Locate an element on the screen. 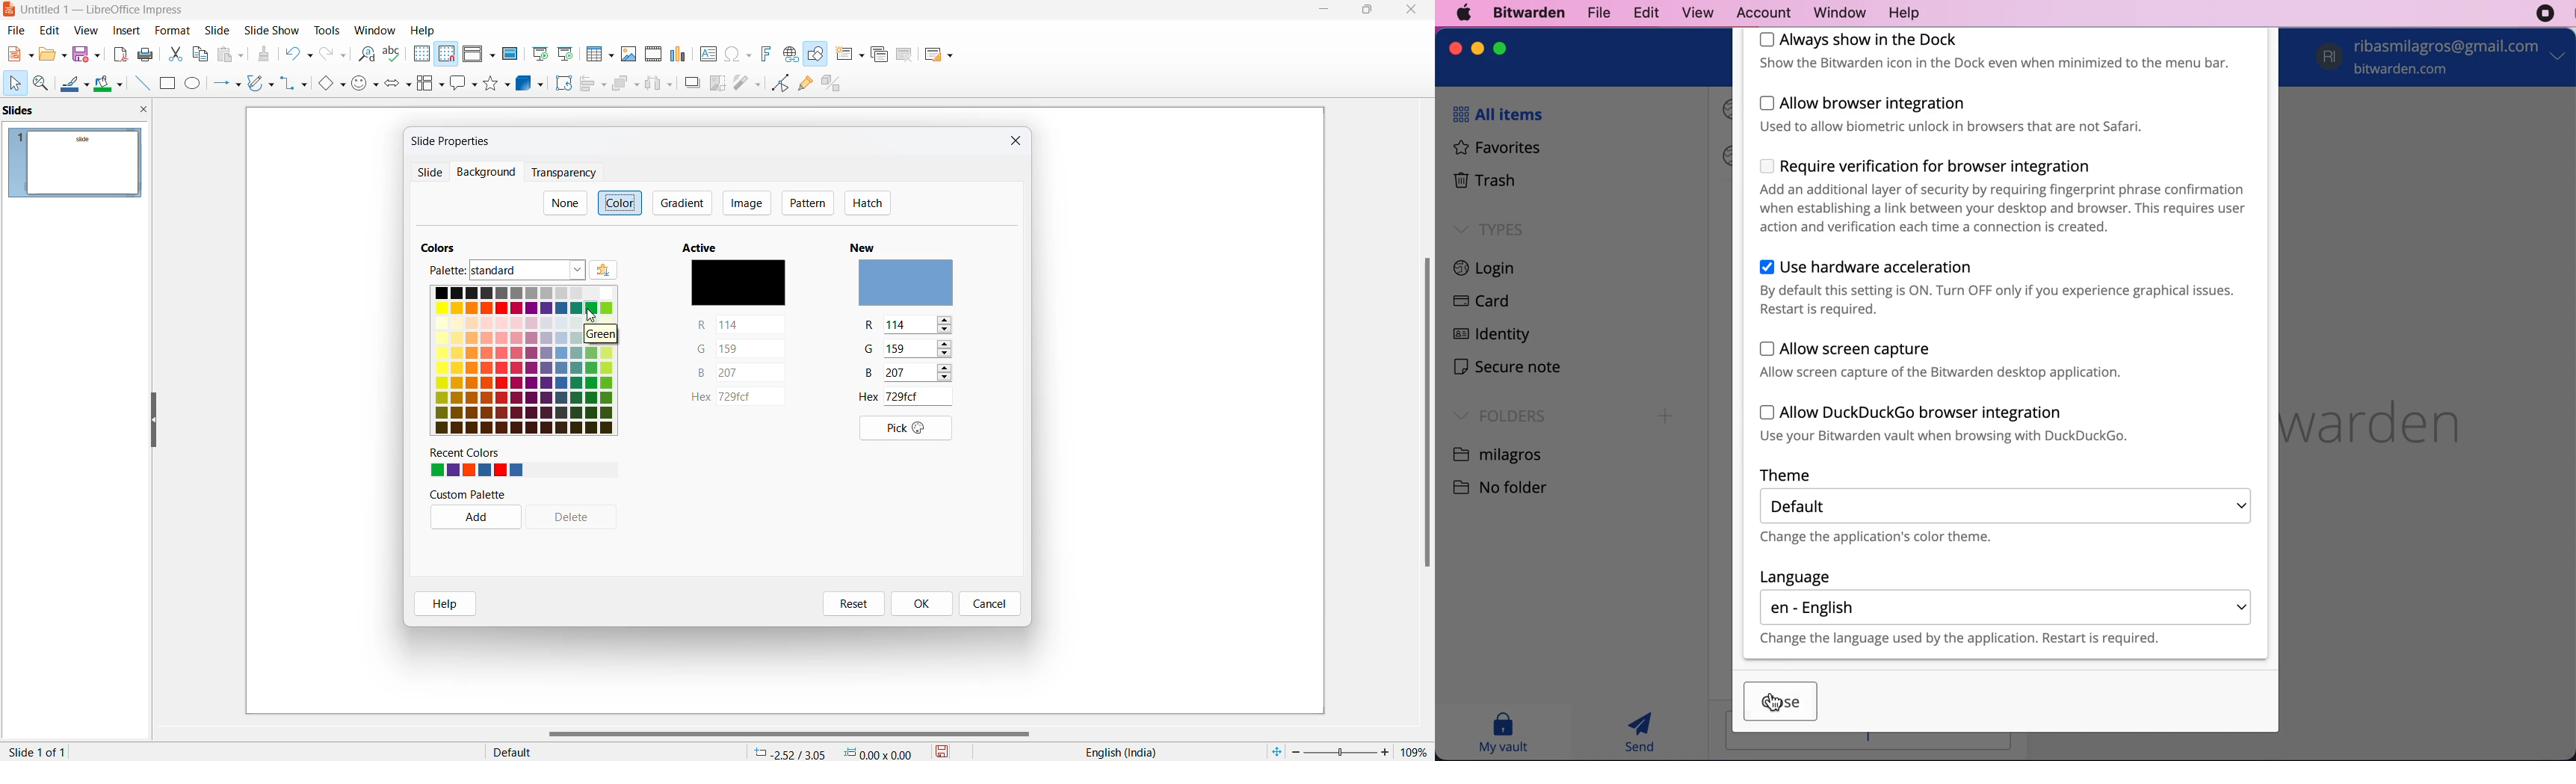 This screenshot has height=784, width=2576. connectors is located at coordinates (294, 84).